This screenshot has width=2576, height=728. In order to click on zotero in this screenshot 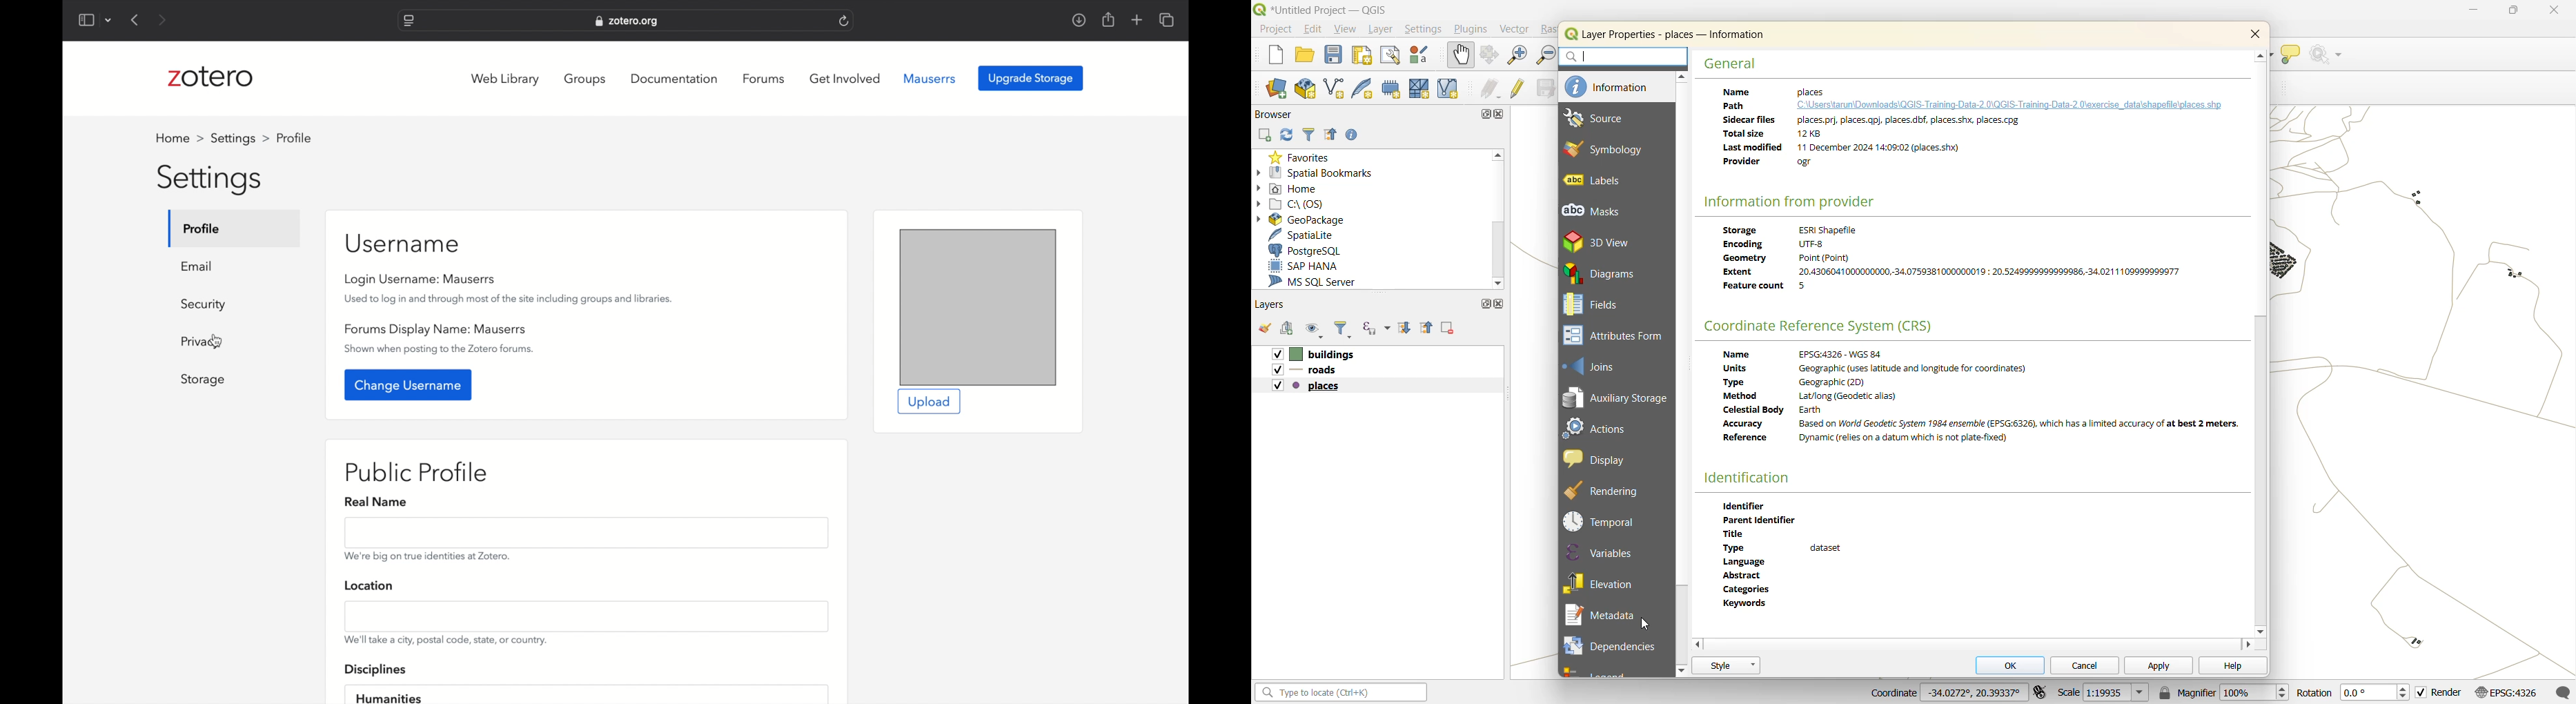, I will do `click(214, 78)`.